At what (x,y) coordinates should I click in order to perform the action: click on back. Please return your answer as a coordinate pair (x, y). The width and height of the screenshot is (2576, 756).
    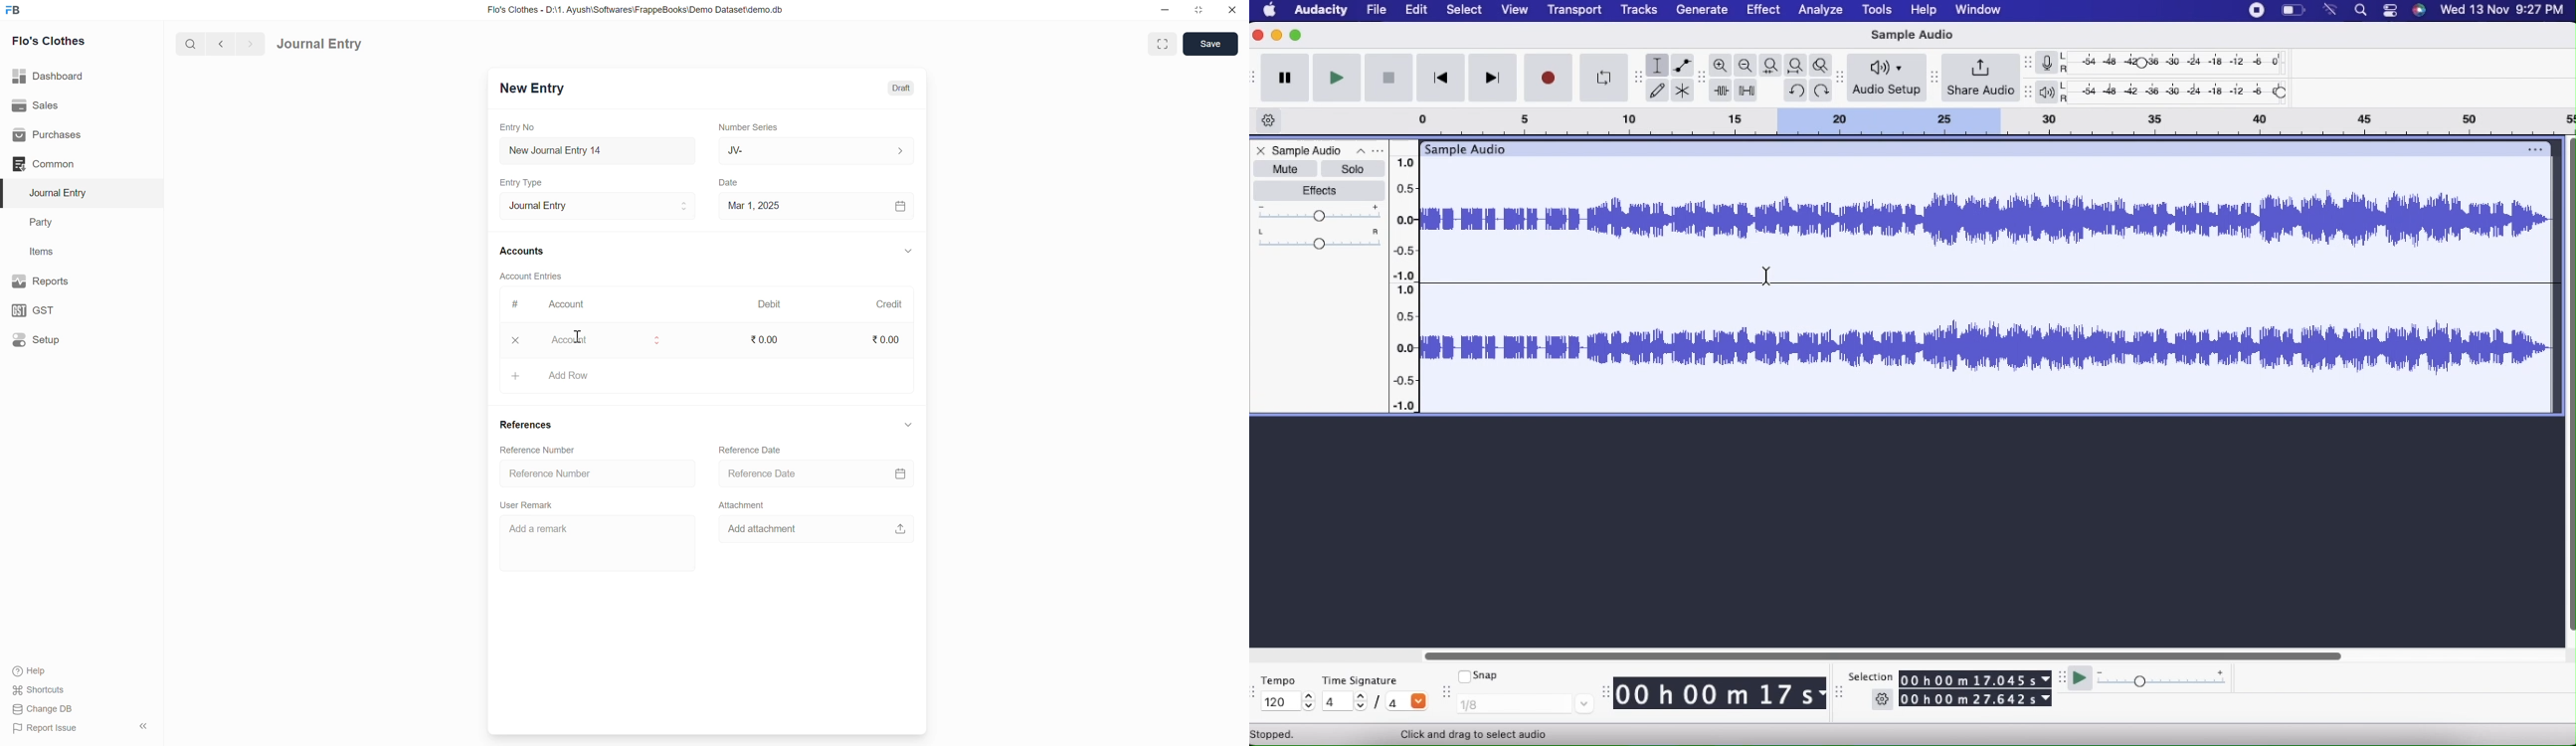
    Looking at the image, I should click on (219, 43).